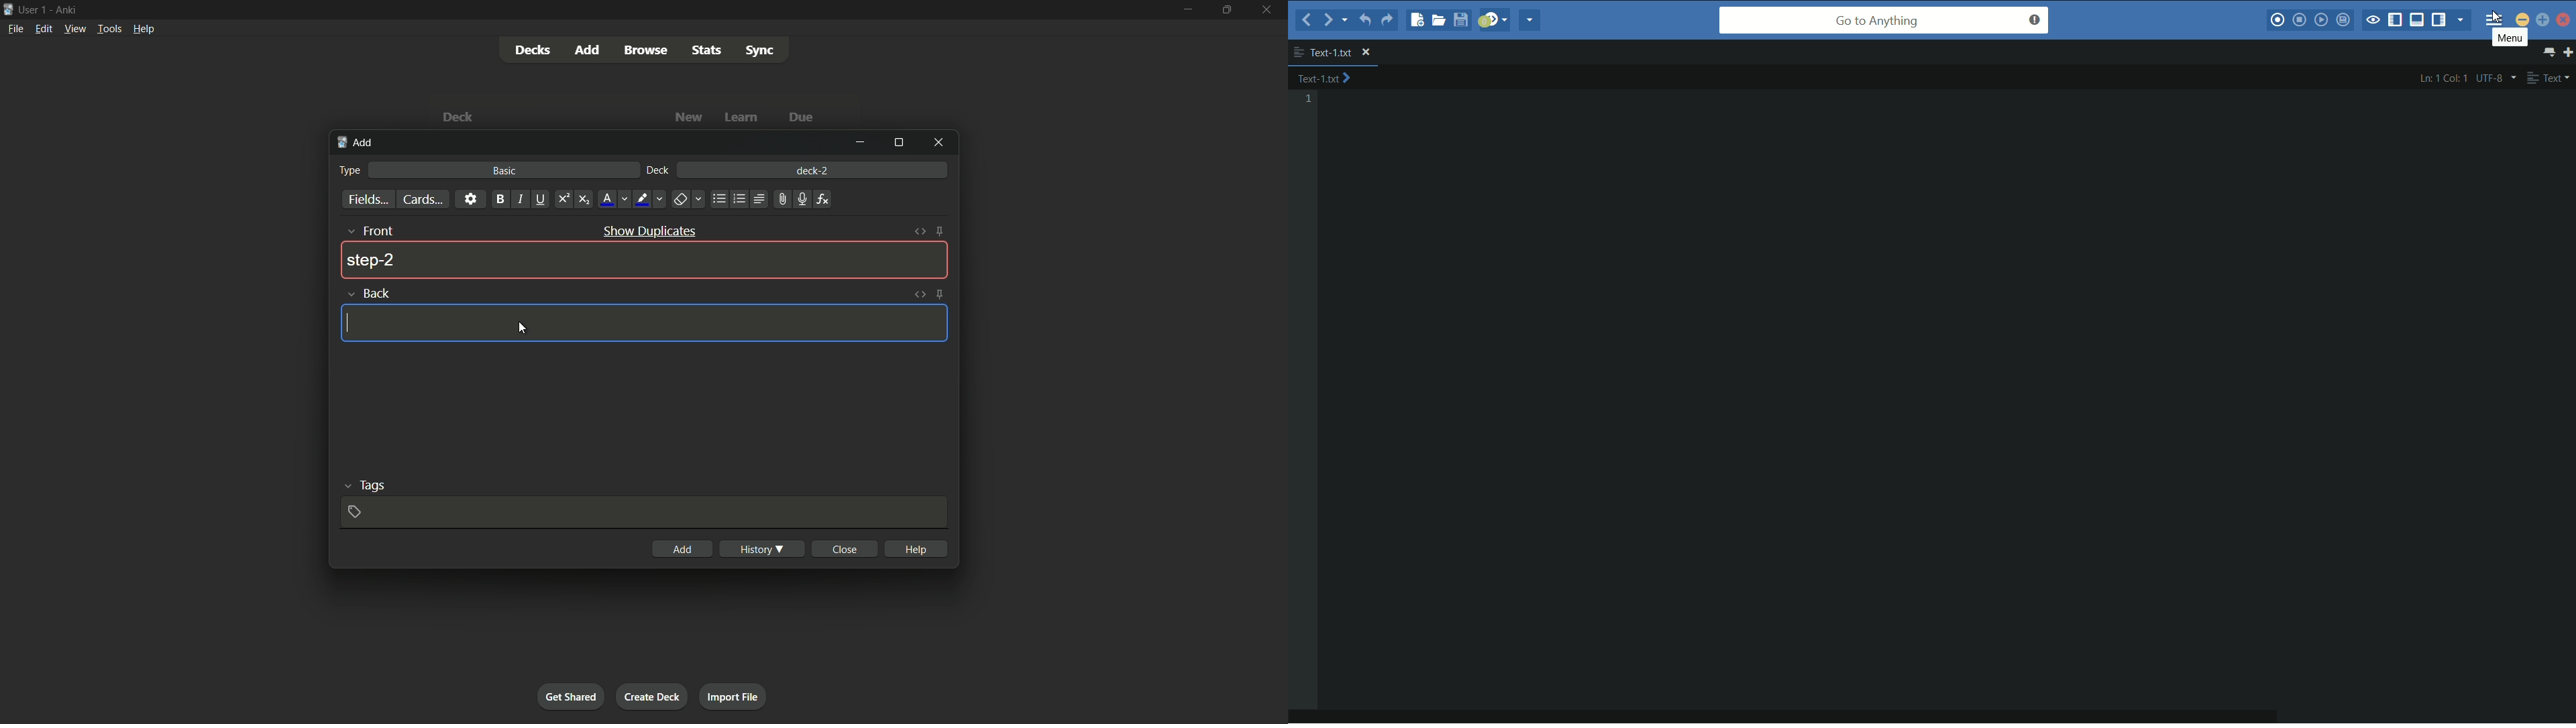 The height and width of the screenshot is (728, 2576). What do you see at coordinates (941, 232) in the screenshot?
I see `toggle sticky` at bounding box center [941, 232].